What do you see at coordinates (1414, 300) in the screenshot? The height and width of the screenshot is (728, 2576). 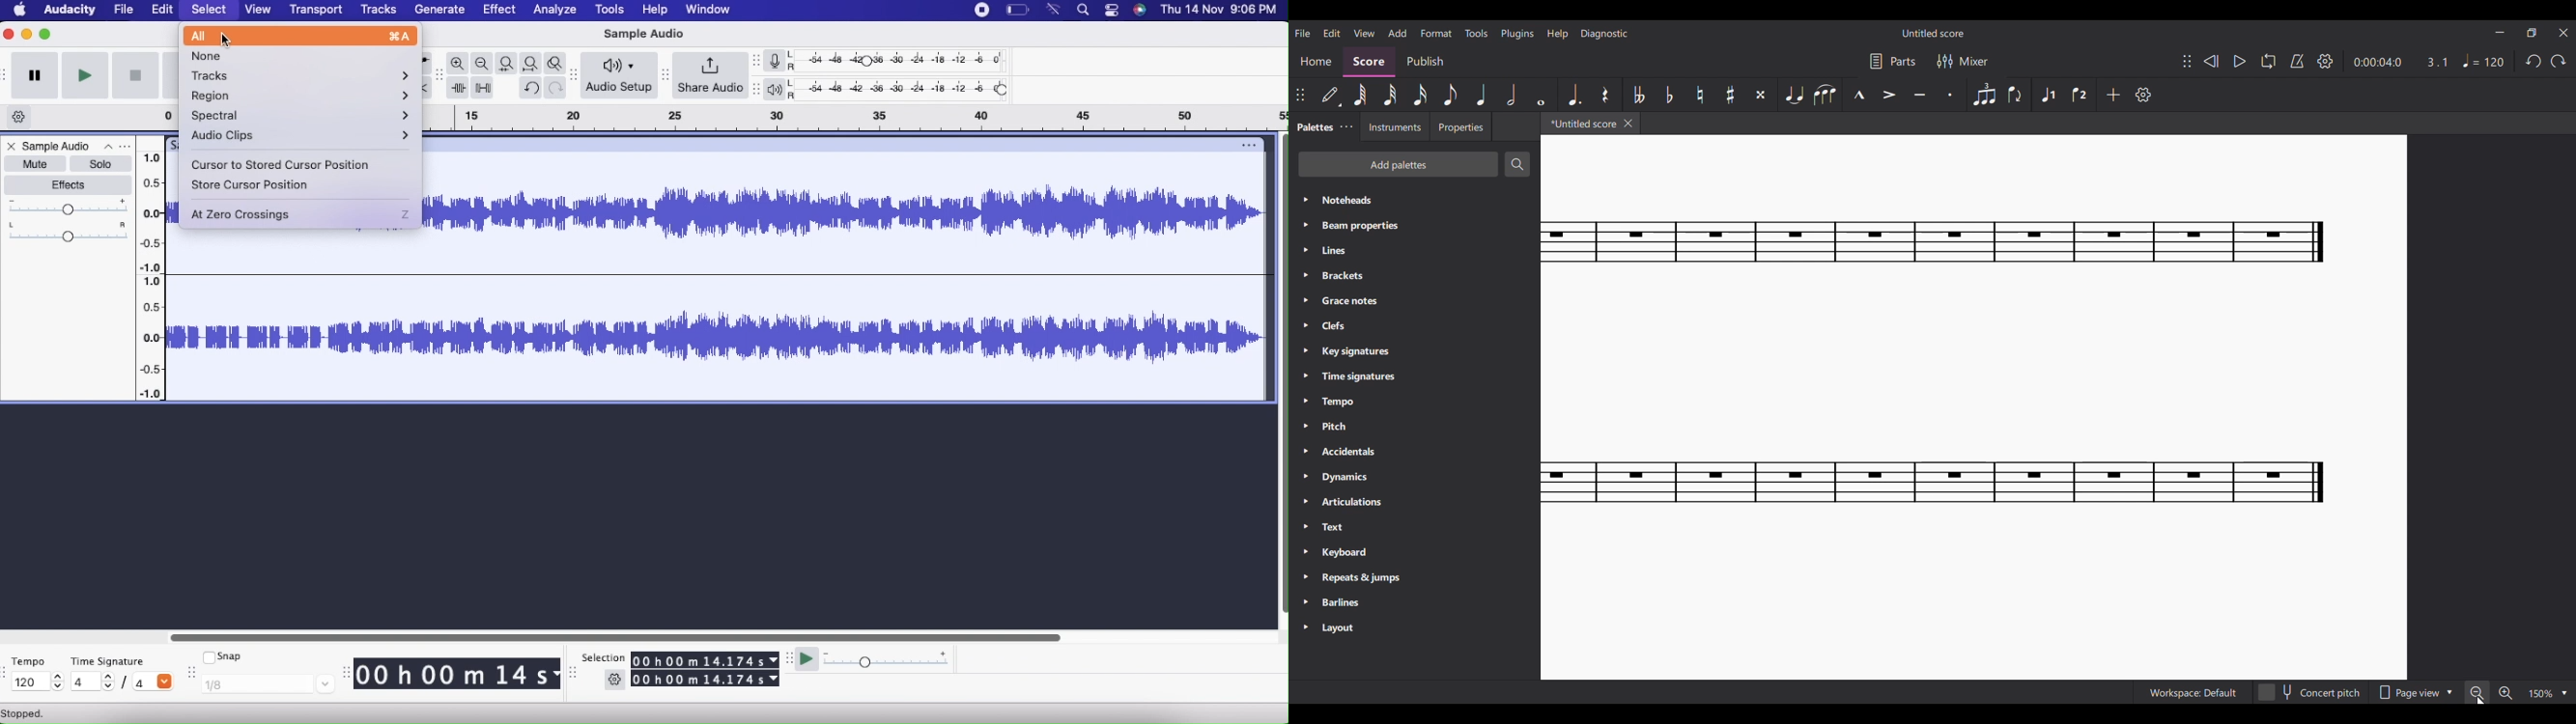 I see `Grace notes` at bounding box center [1414, 300].